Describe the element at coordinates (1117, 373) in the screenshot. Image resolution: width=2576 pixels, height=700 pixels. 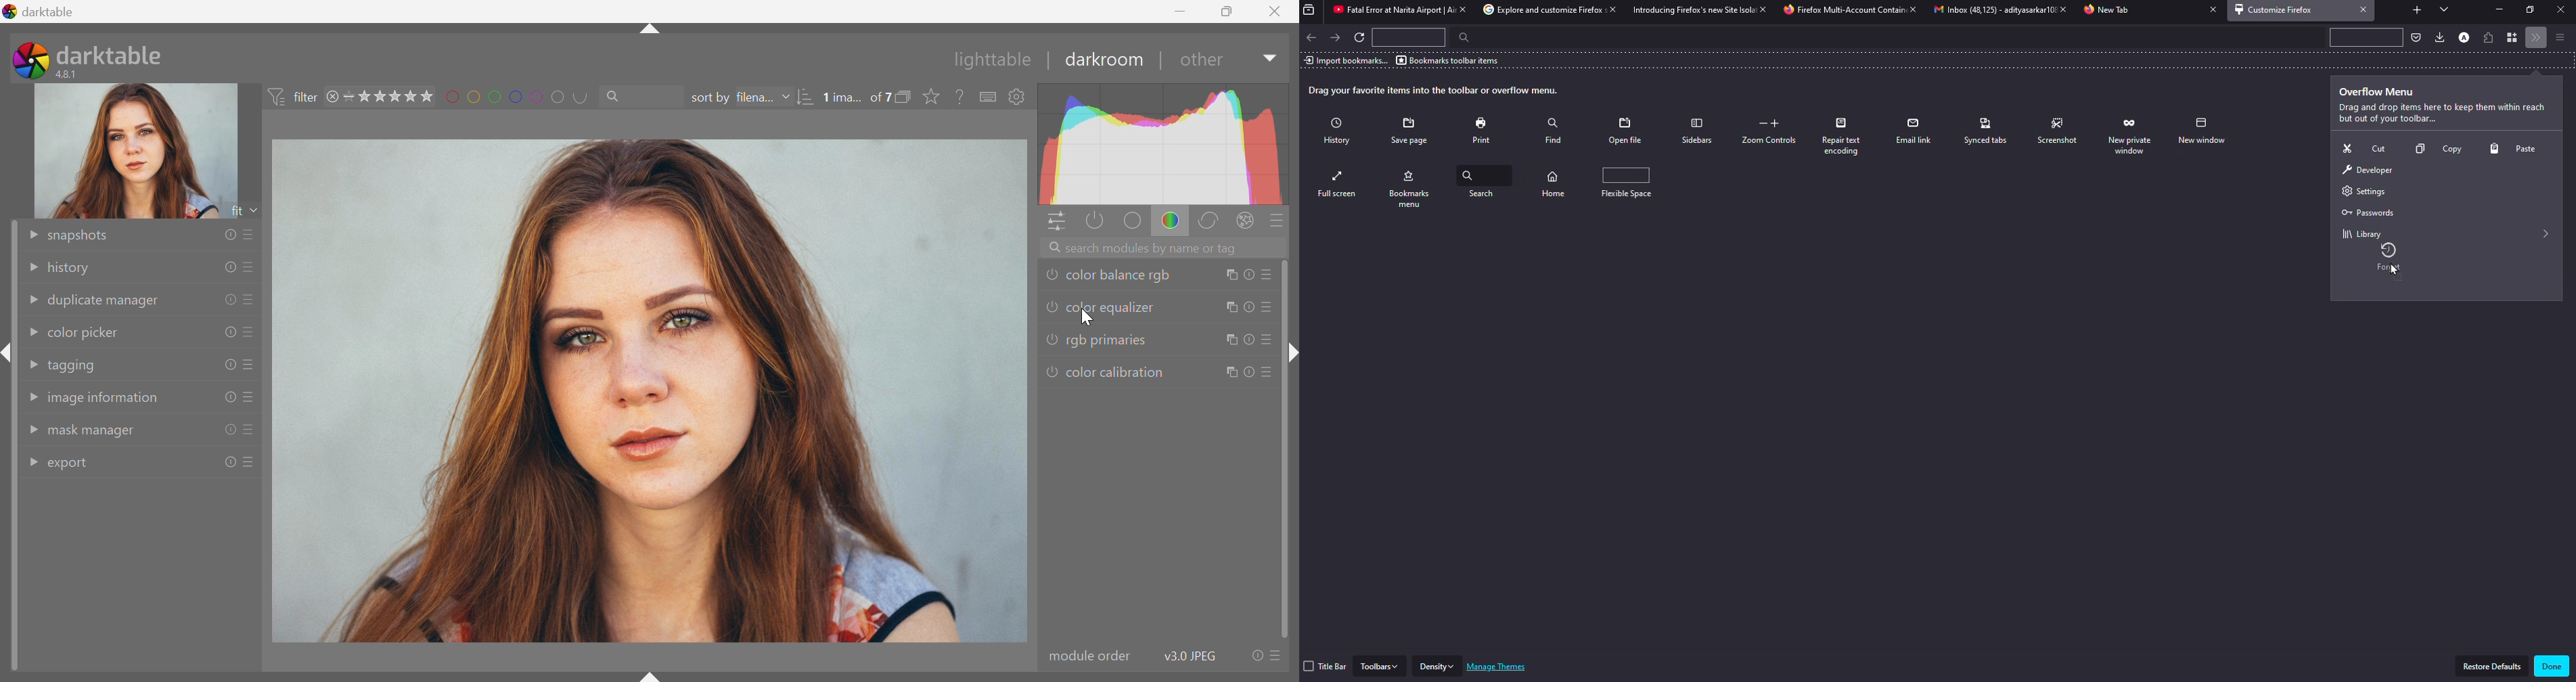
I see `color calibration` at that location.